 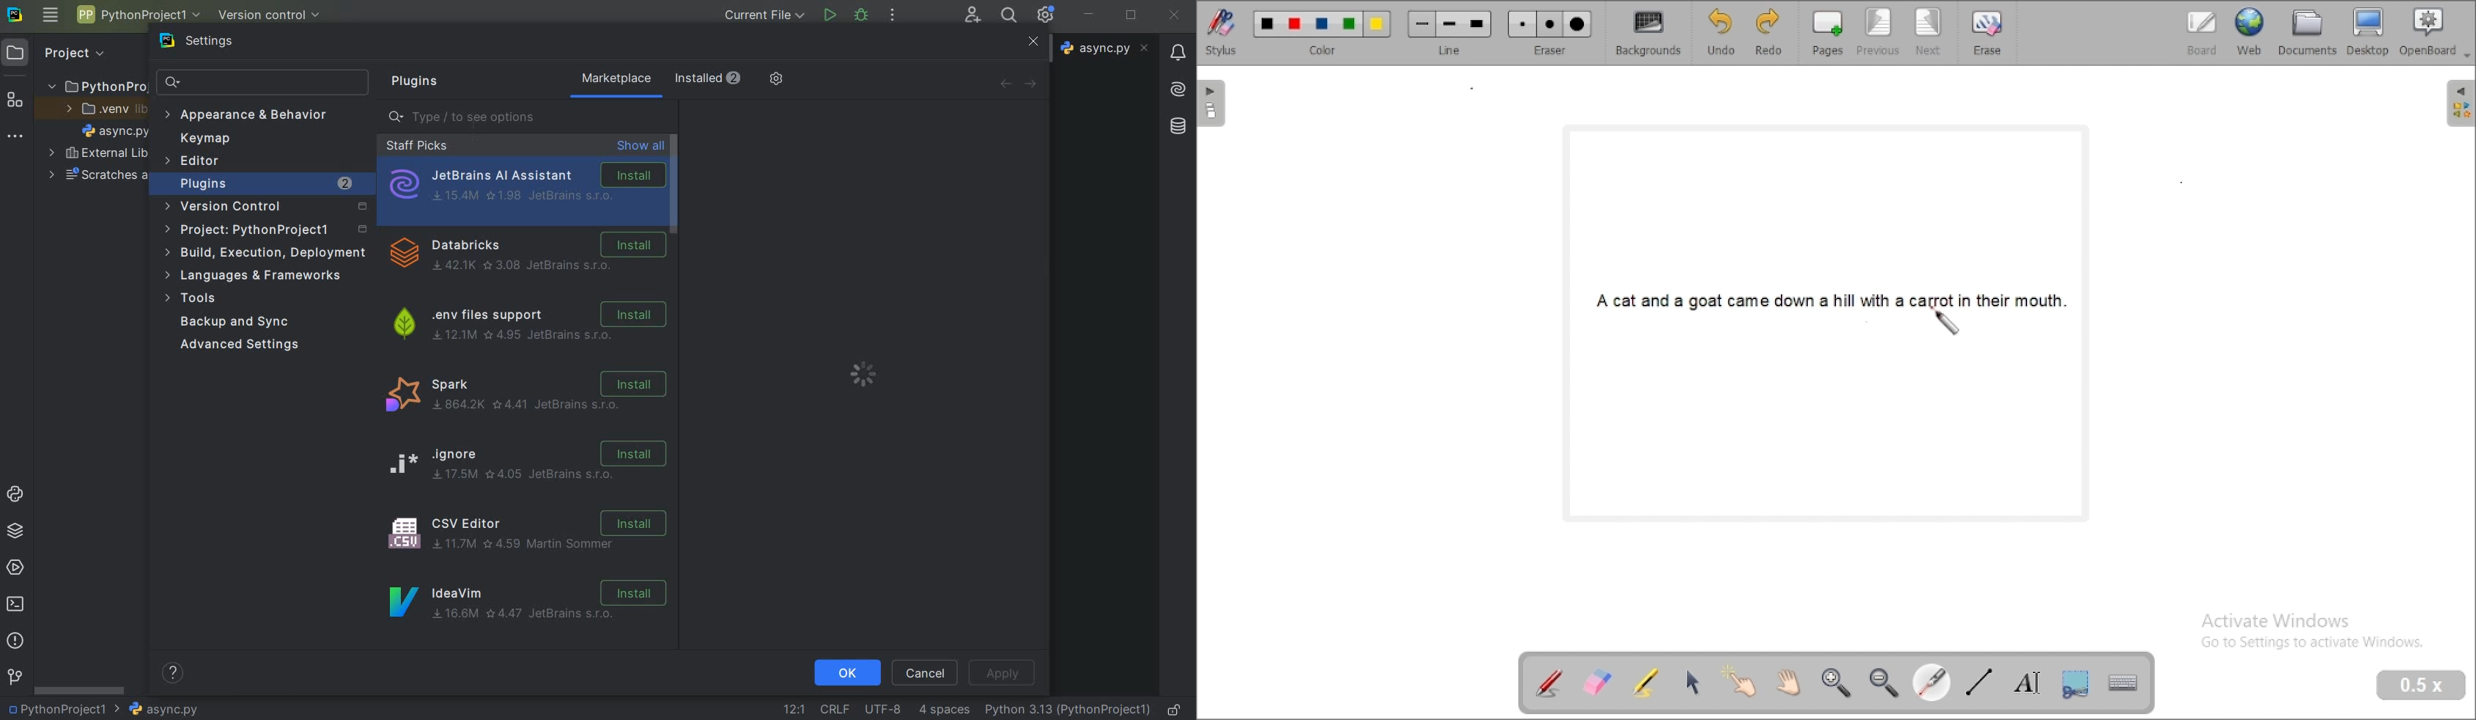 What do you see at coordinates (883, 708) in the screenshot?
I see `fine encoding` at bounding box center [883, 708].